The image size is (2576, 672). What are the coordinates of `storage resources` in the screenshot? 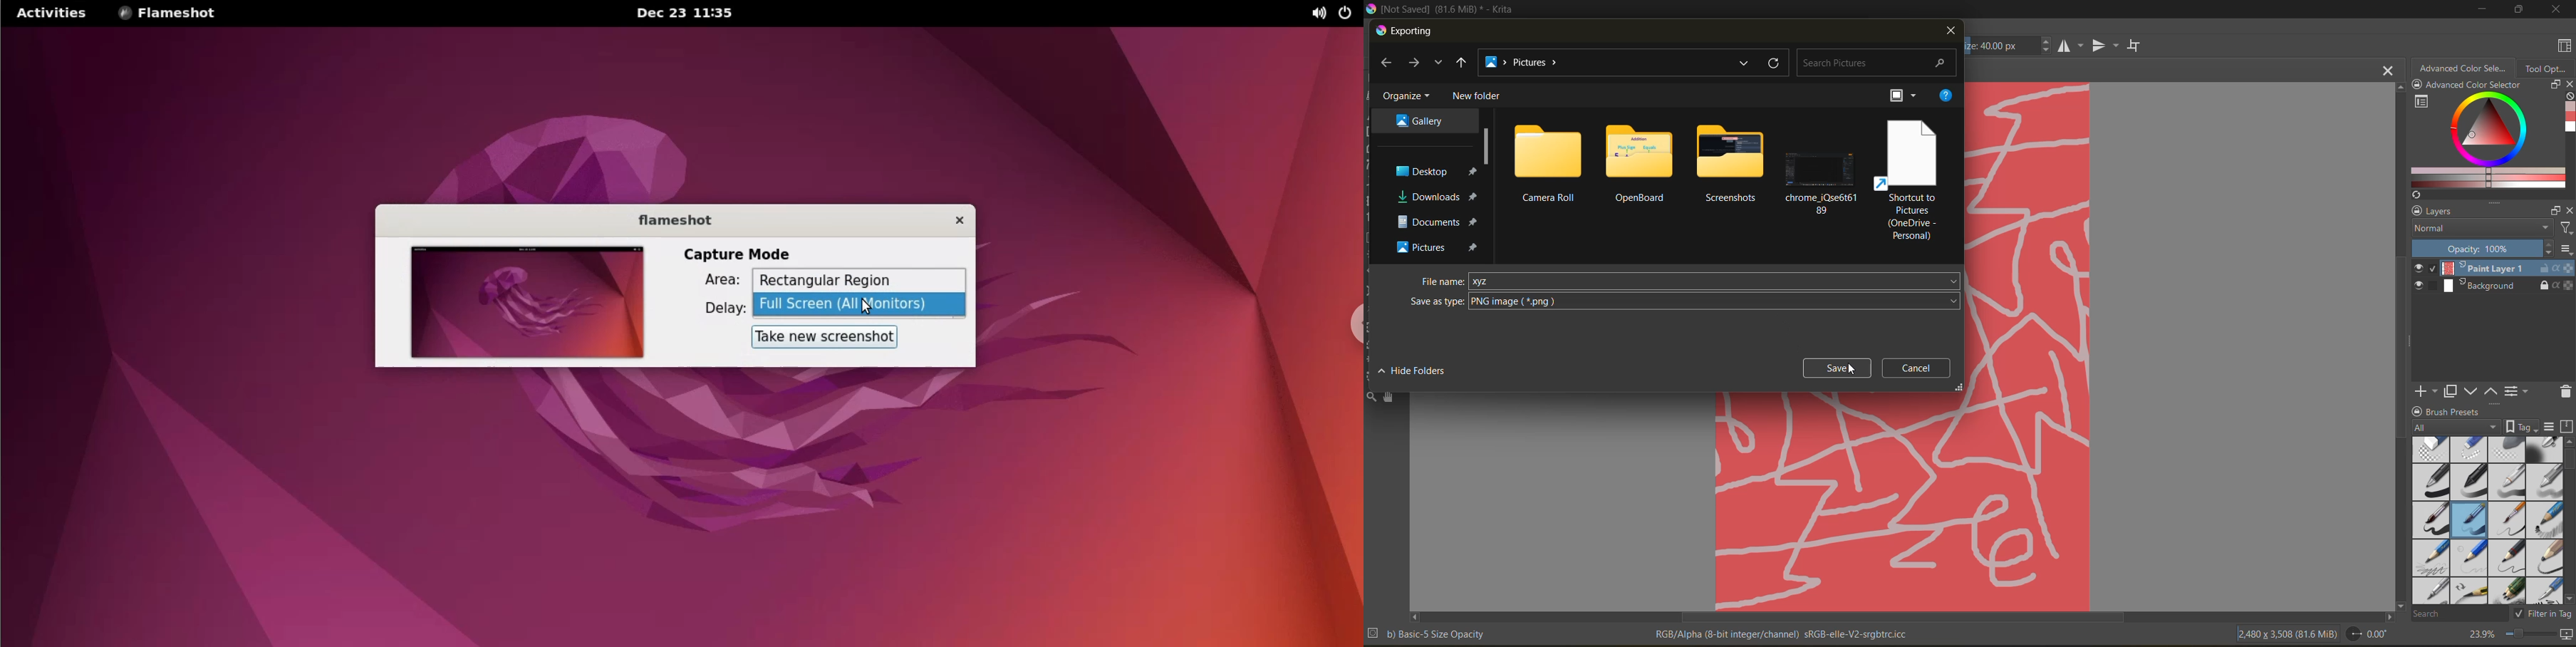 It's located at (2569, 427).